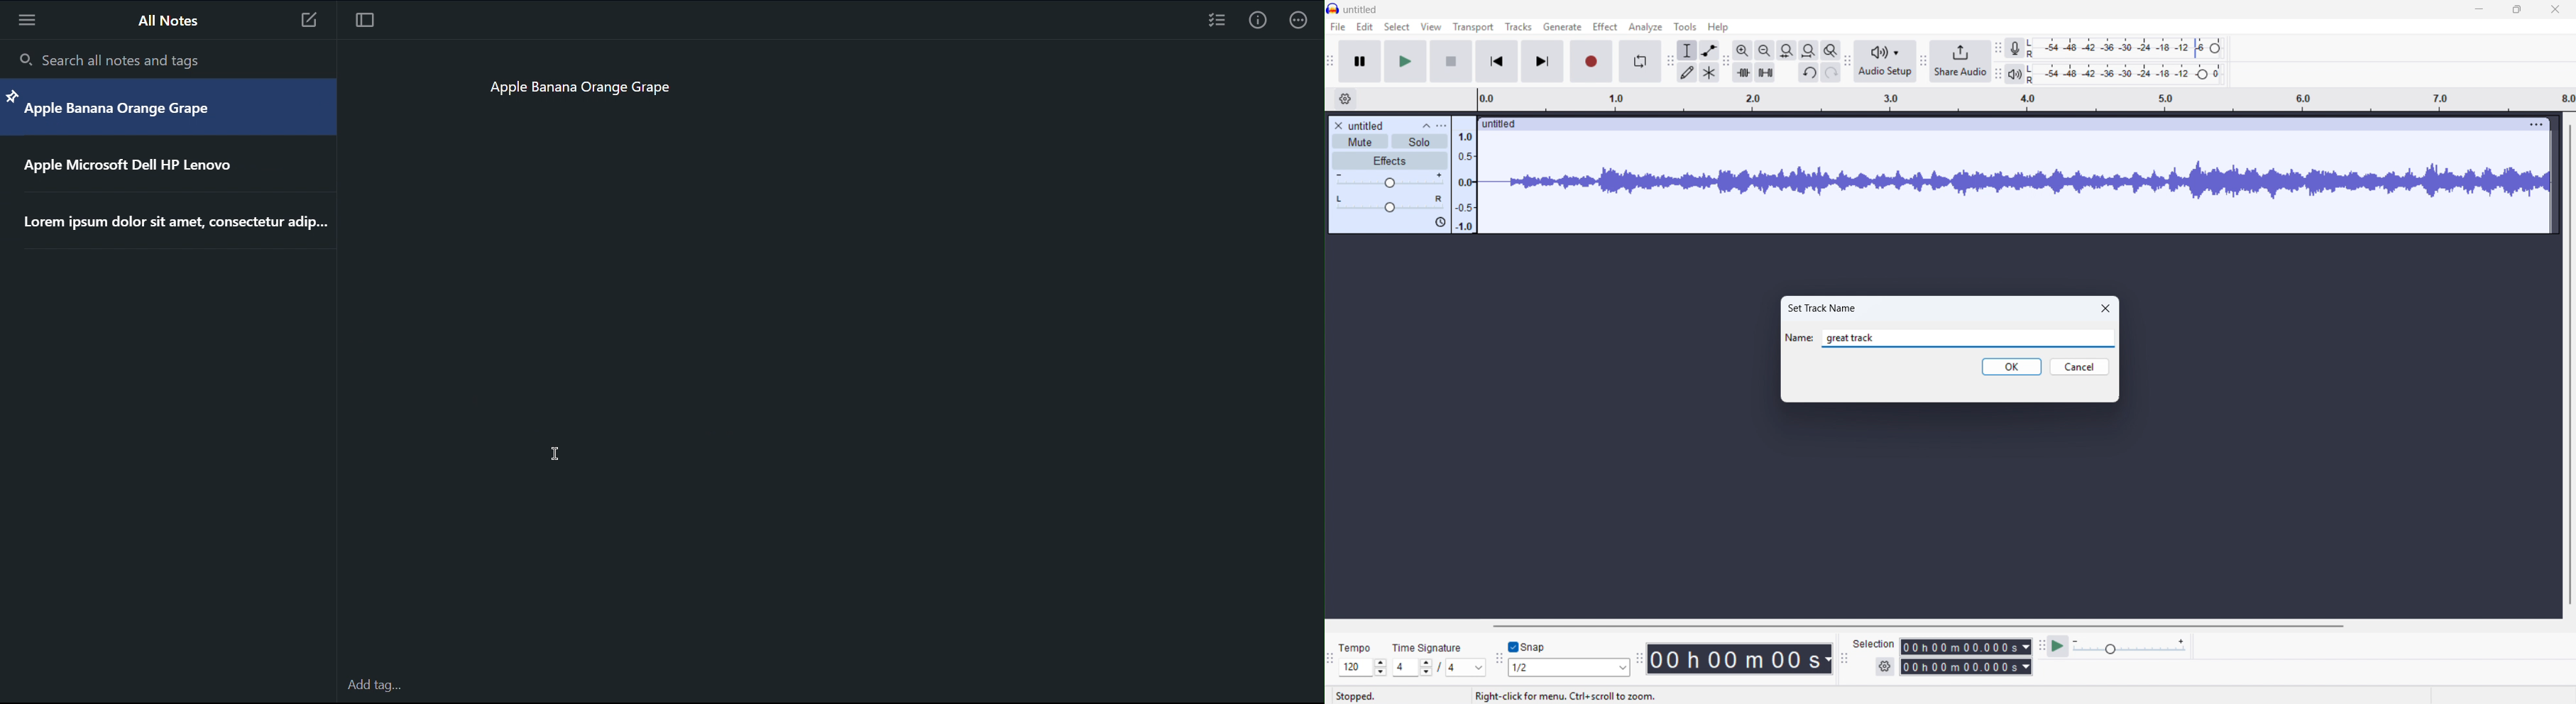 The width and height of the screenshot is (2576, 728). I want to click on Sync lock on , so click(1441, 222).